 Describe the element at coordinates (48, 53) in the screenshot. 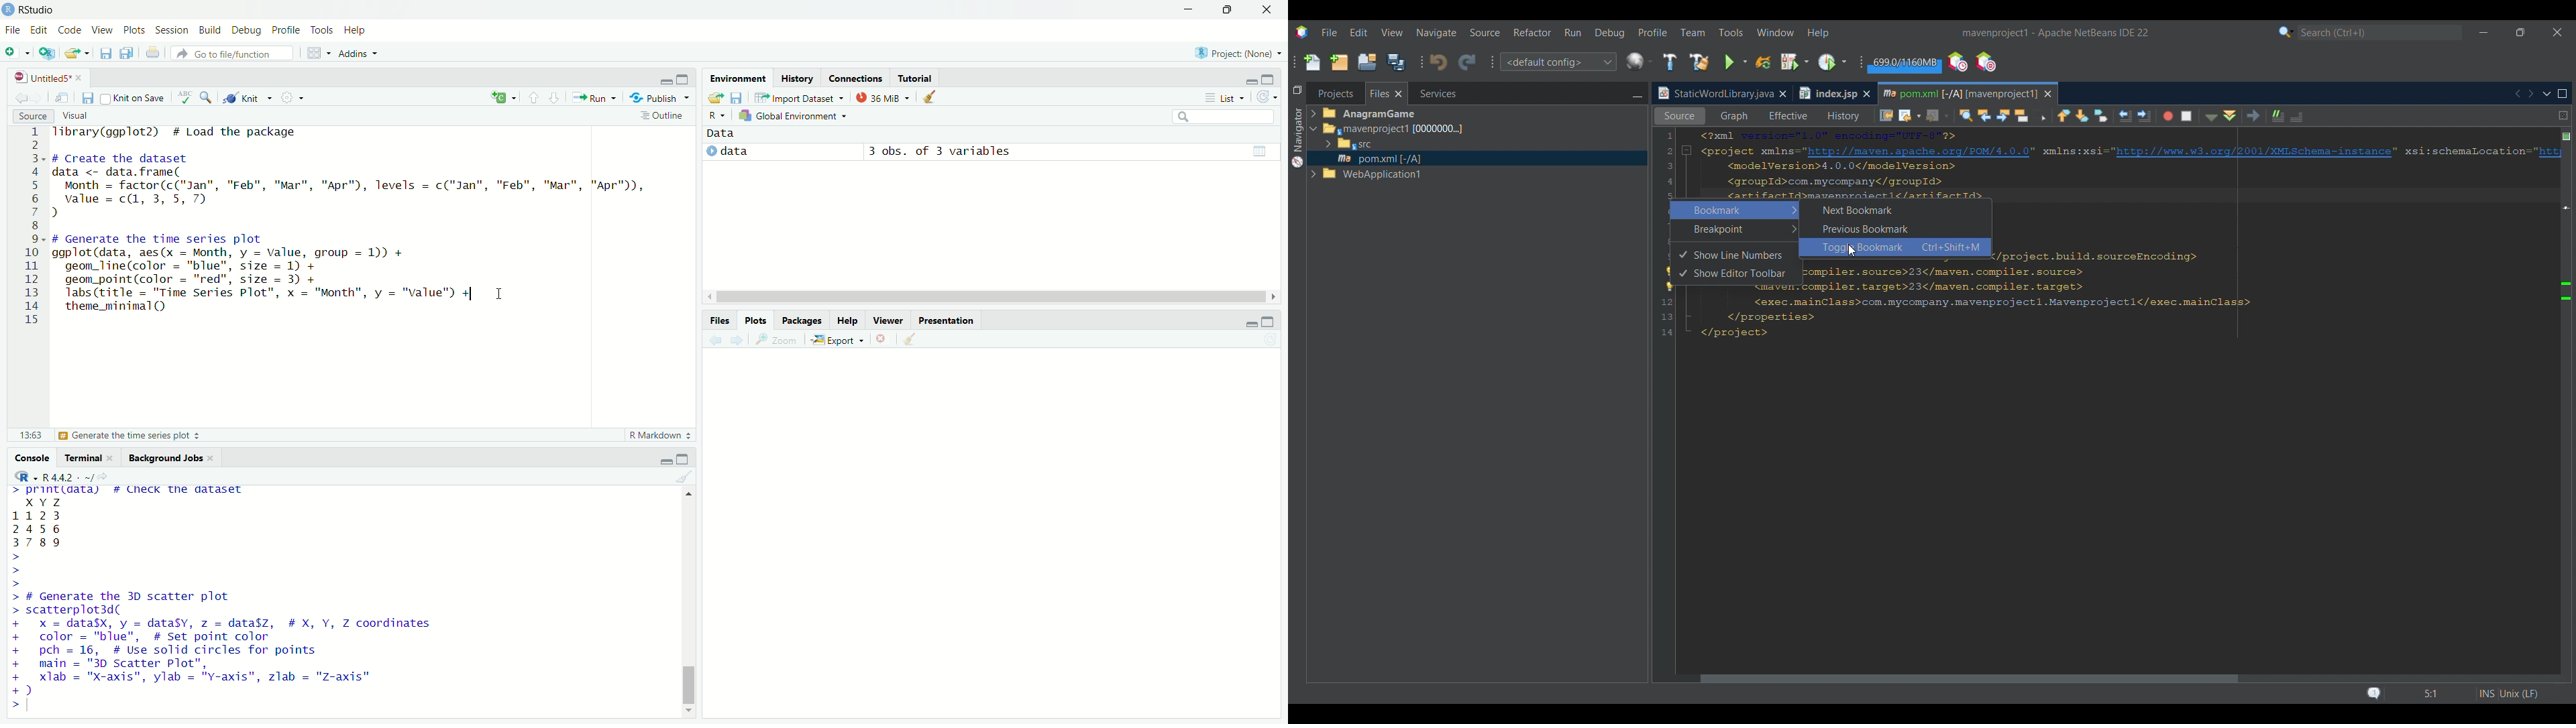

I see `create a project` at that location.